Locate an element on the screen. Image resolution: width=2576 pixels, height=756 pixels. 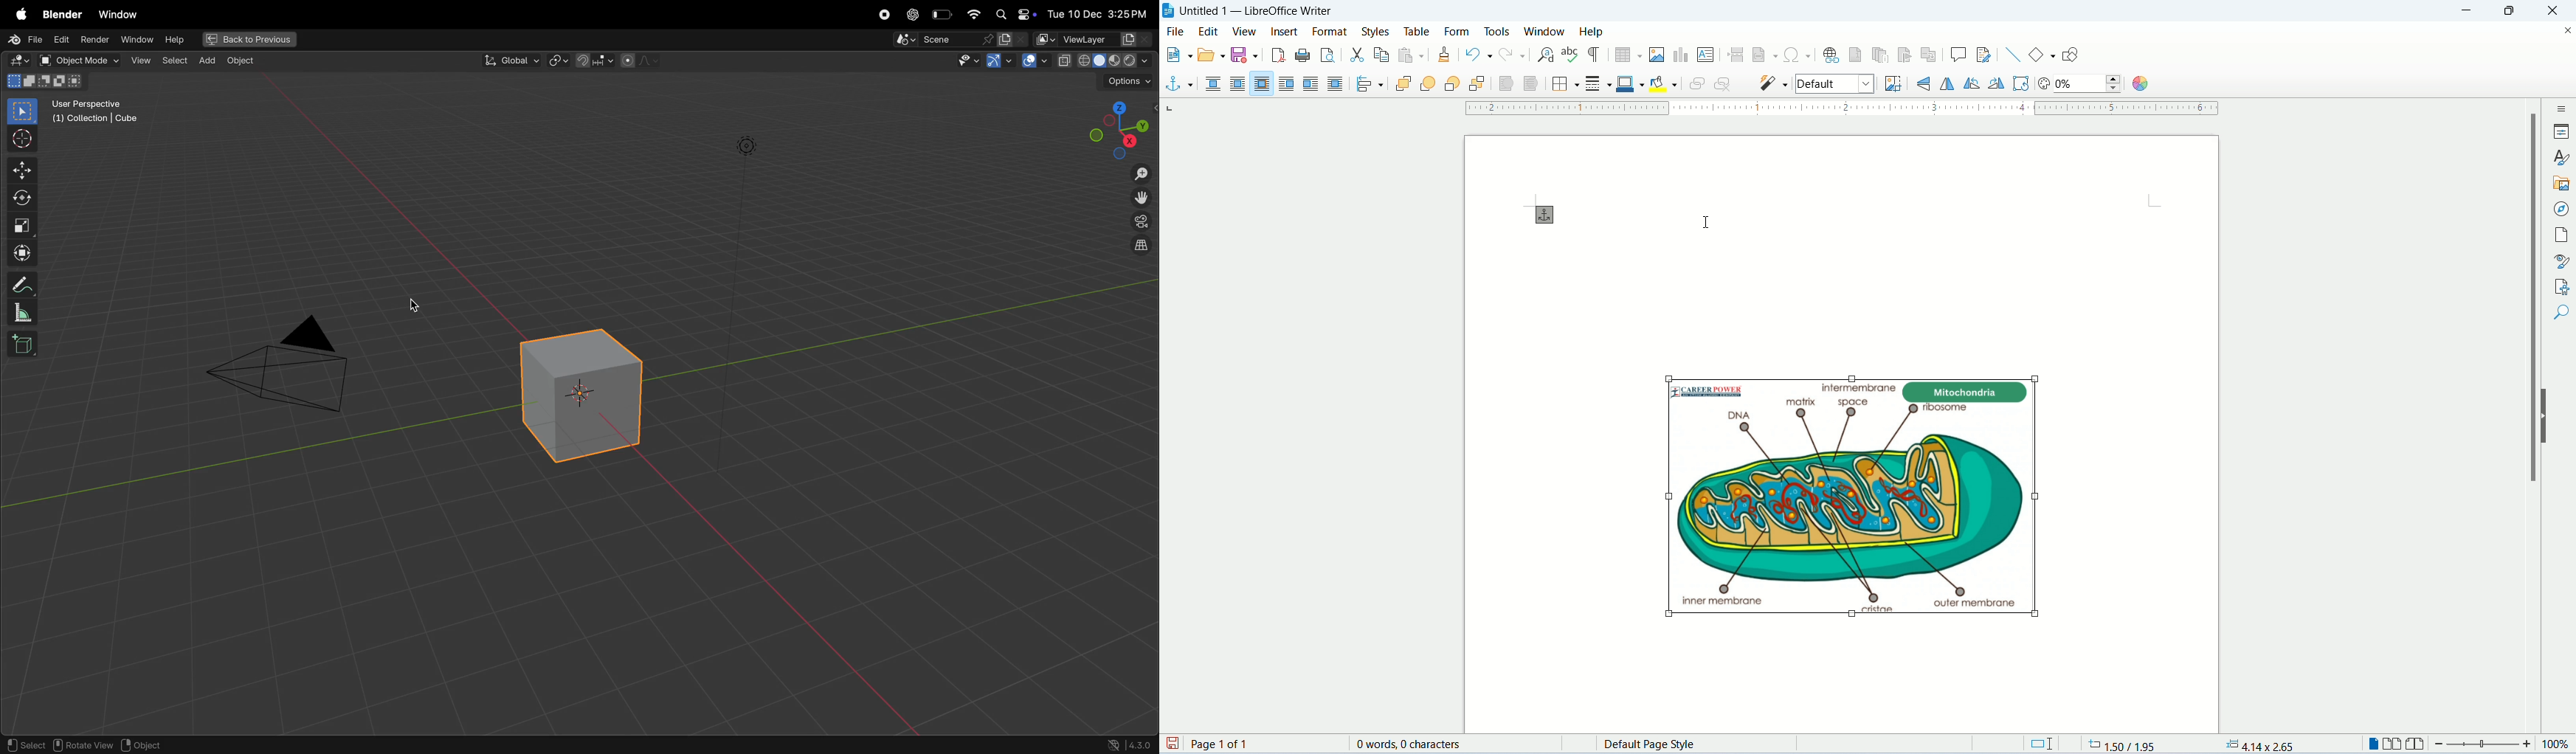
paste is located at coordinates (1412, 55).